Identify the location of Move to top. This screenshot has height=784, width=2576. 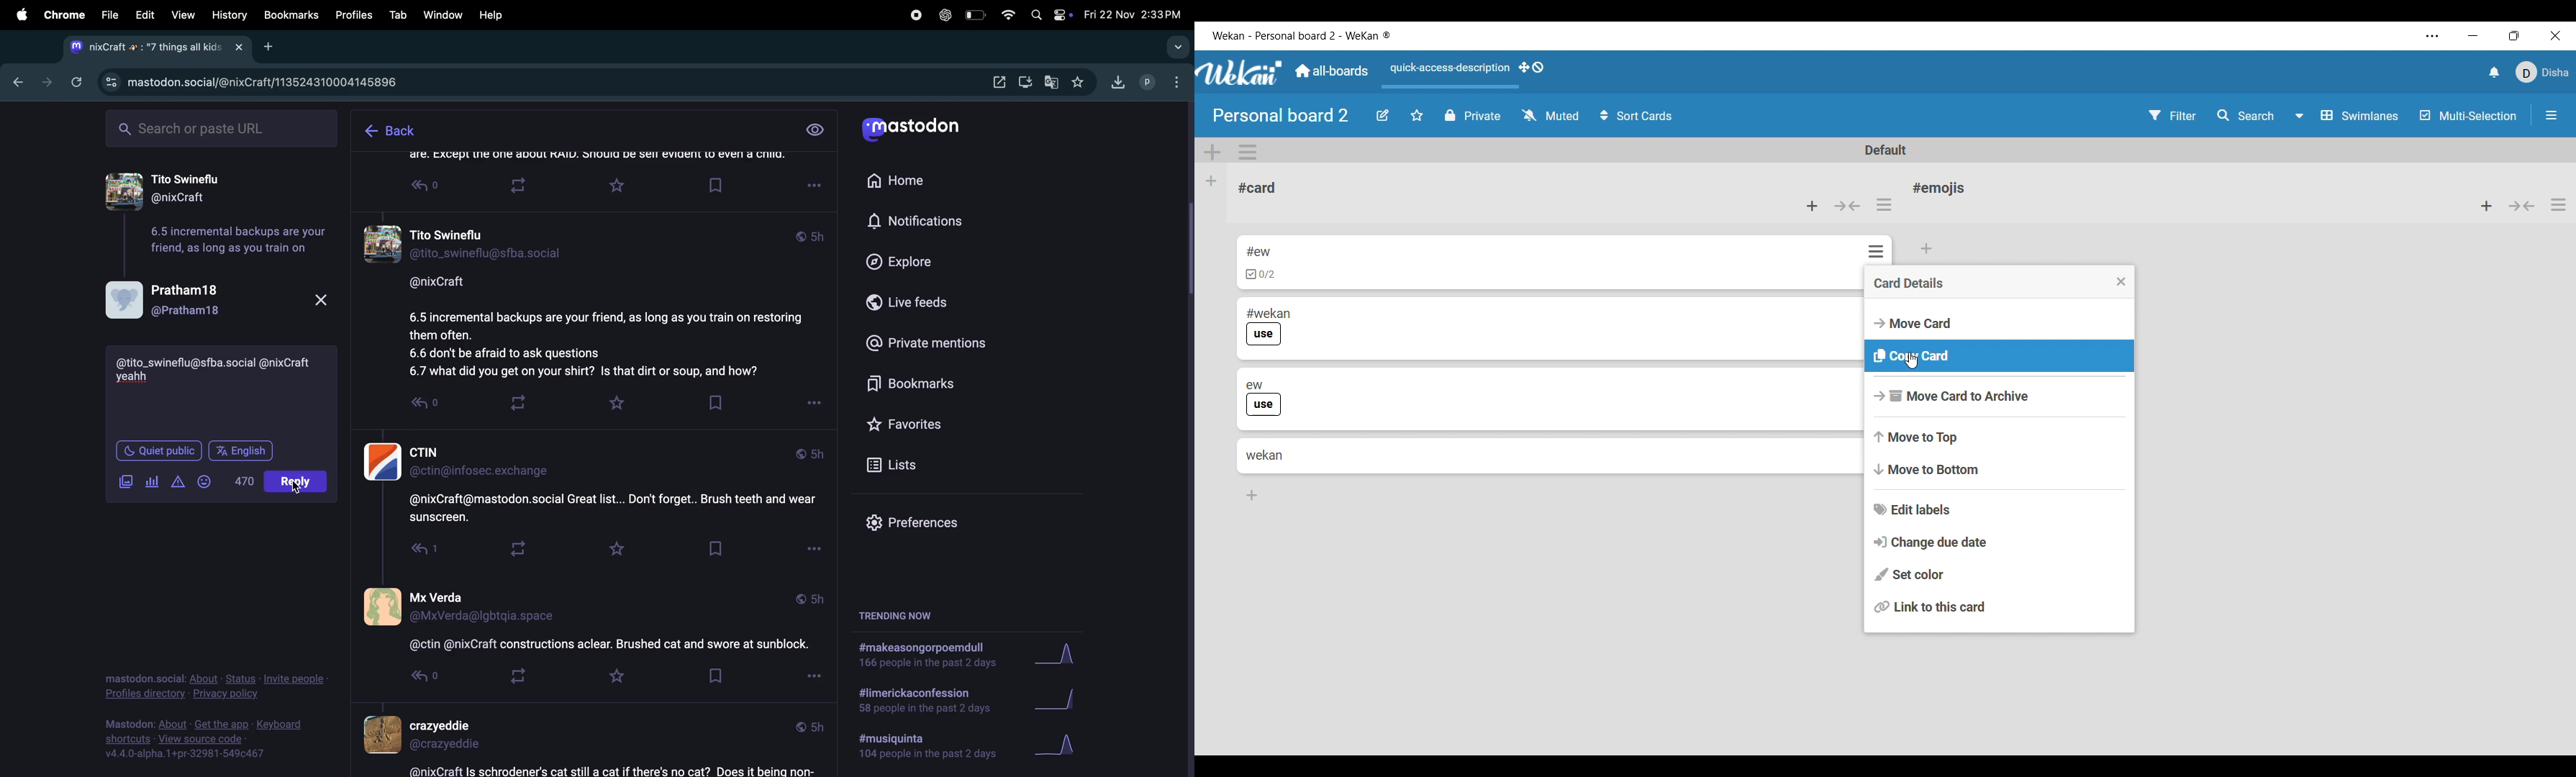
(1999, 437).